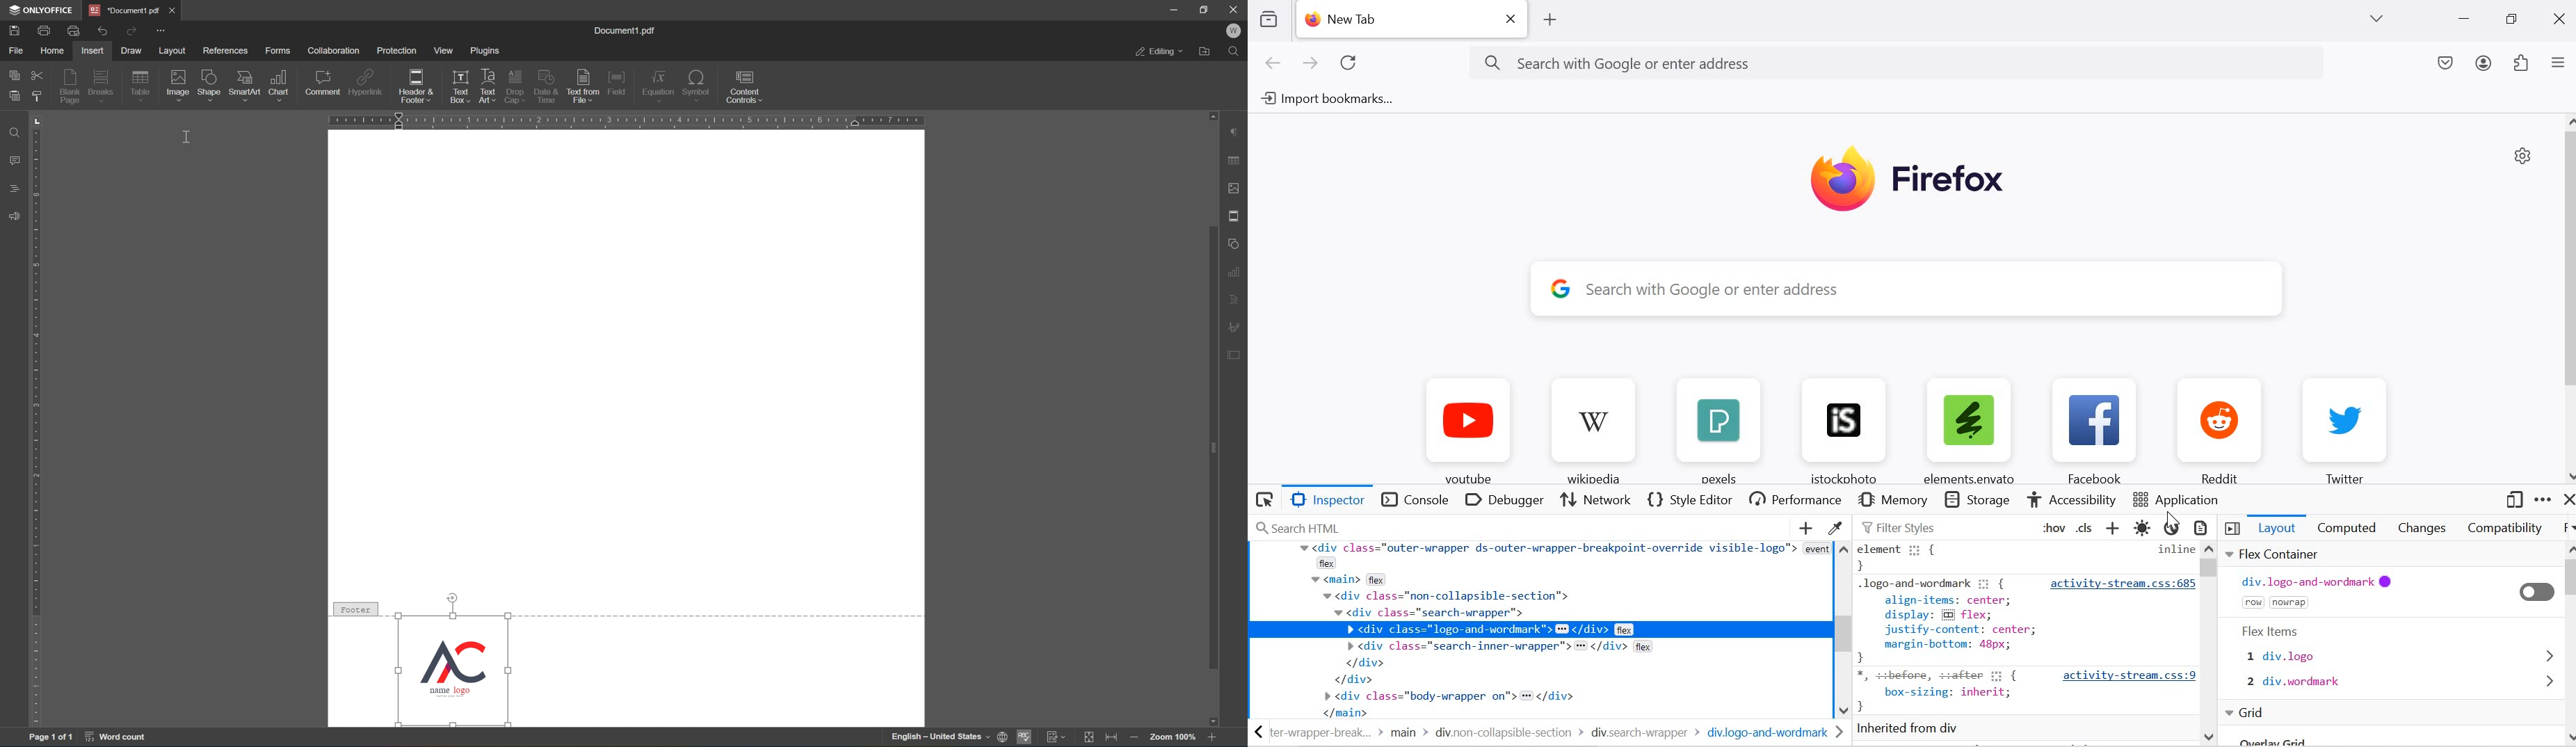  What do you see at coordinates (2113, 529) in the screenshot?
I see `add new rule` at bounding box center [2113, 529].